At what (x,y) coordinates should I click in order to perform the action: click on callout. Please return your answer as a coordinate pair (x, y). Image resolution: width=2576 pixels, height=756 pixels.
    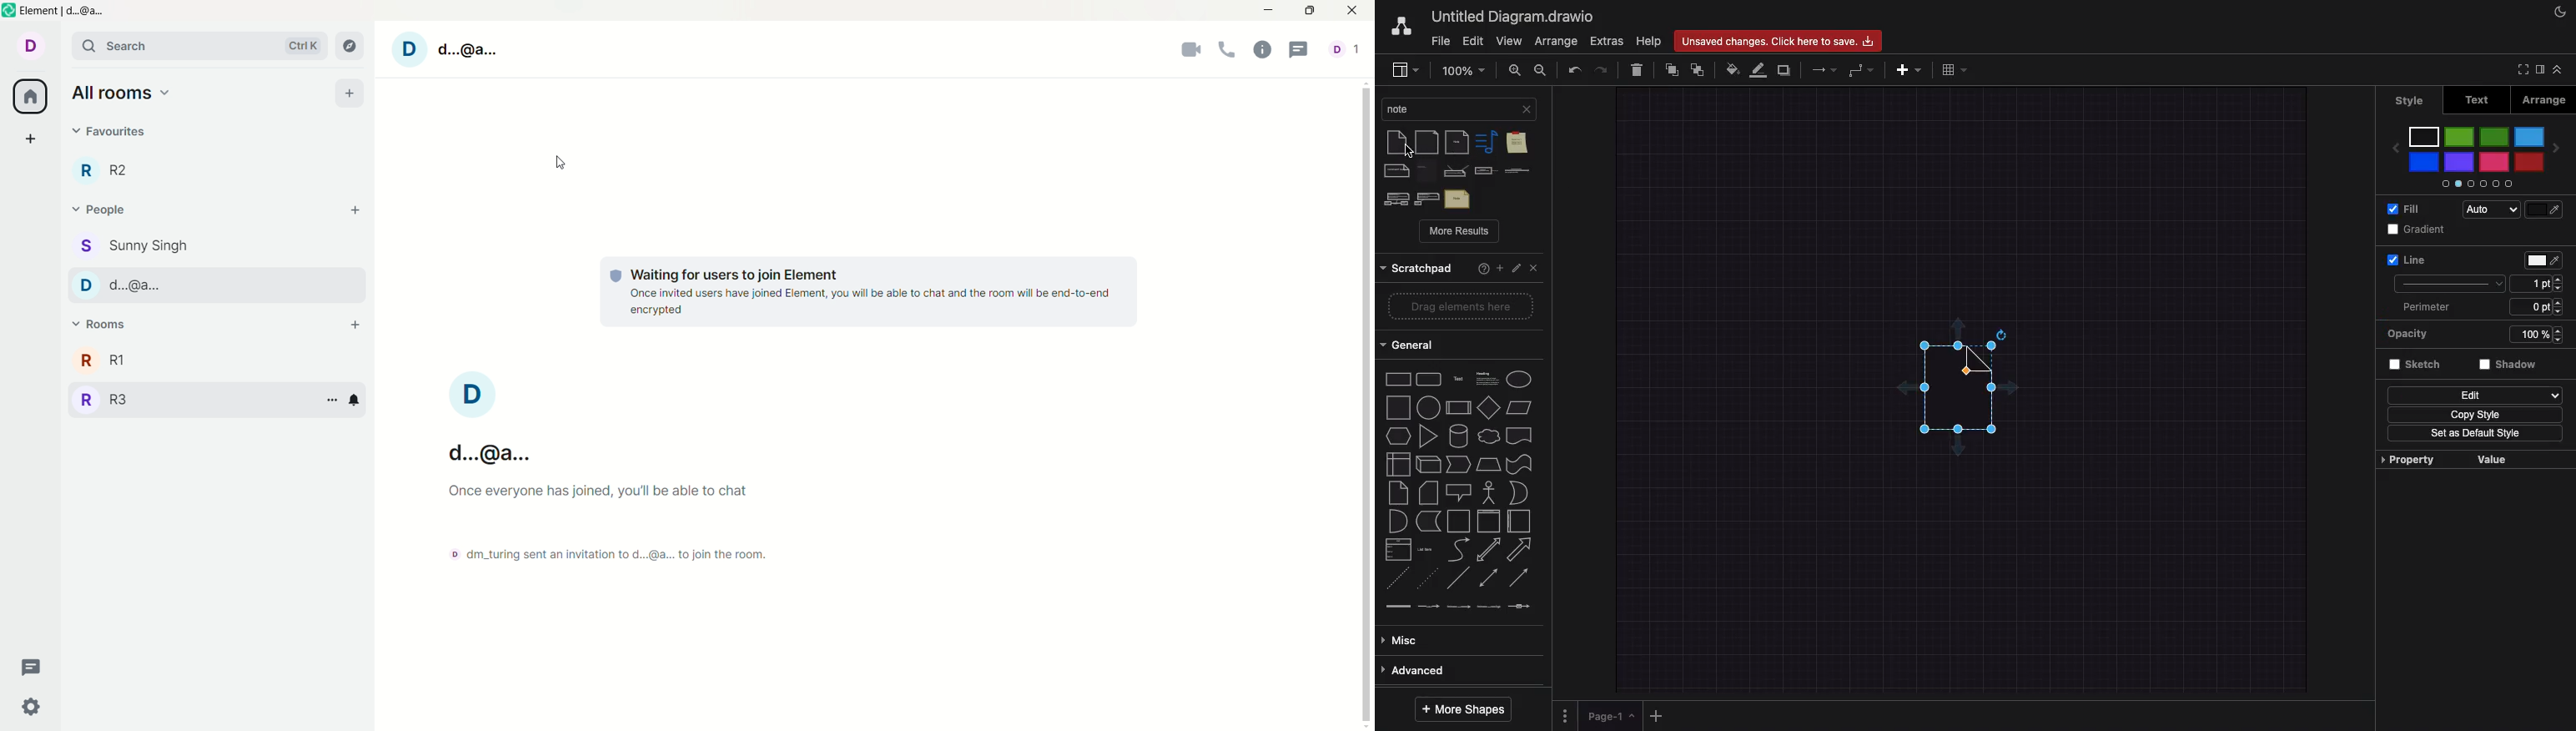
    Looking at the image, I should click on (1457, 492).